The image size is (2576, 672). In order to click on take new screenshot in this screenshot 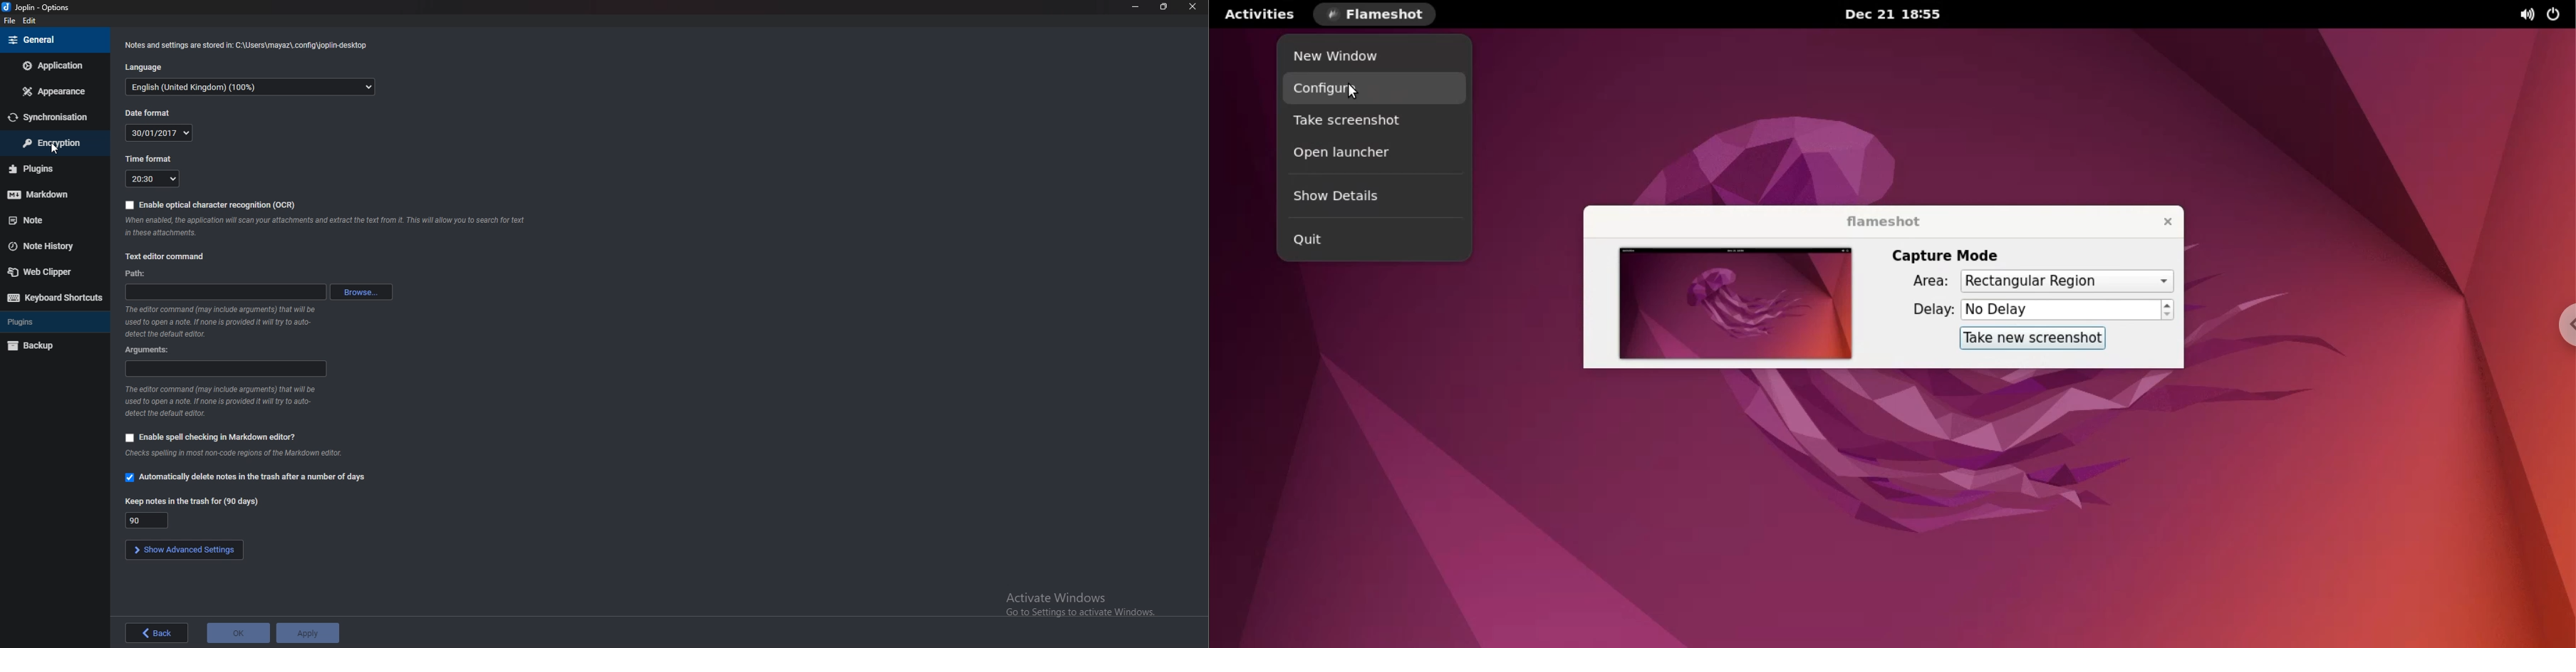, I will do `click(2027, 338)`.